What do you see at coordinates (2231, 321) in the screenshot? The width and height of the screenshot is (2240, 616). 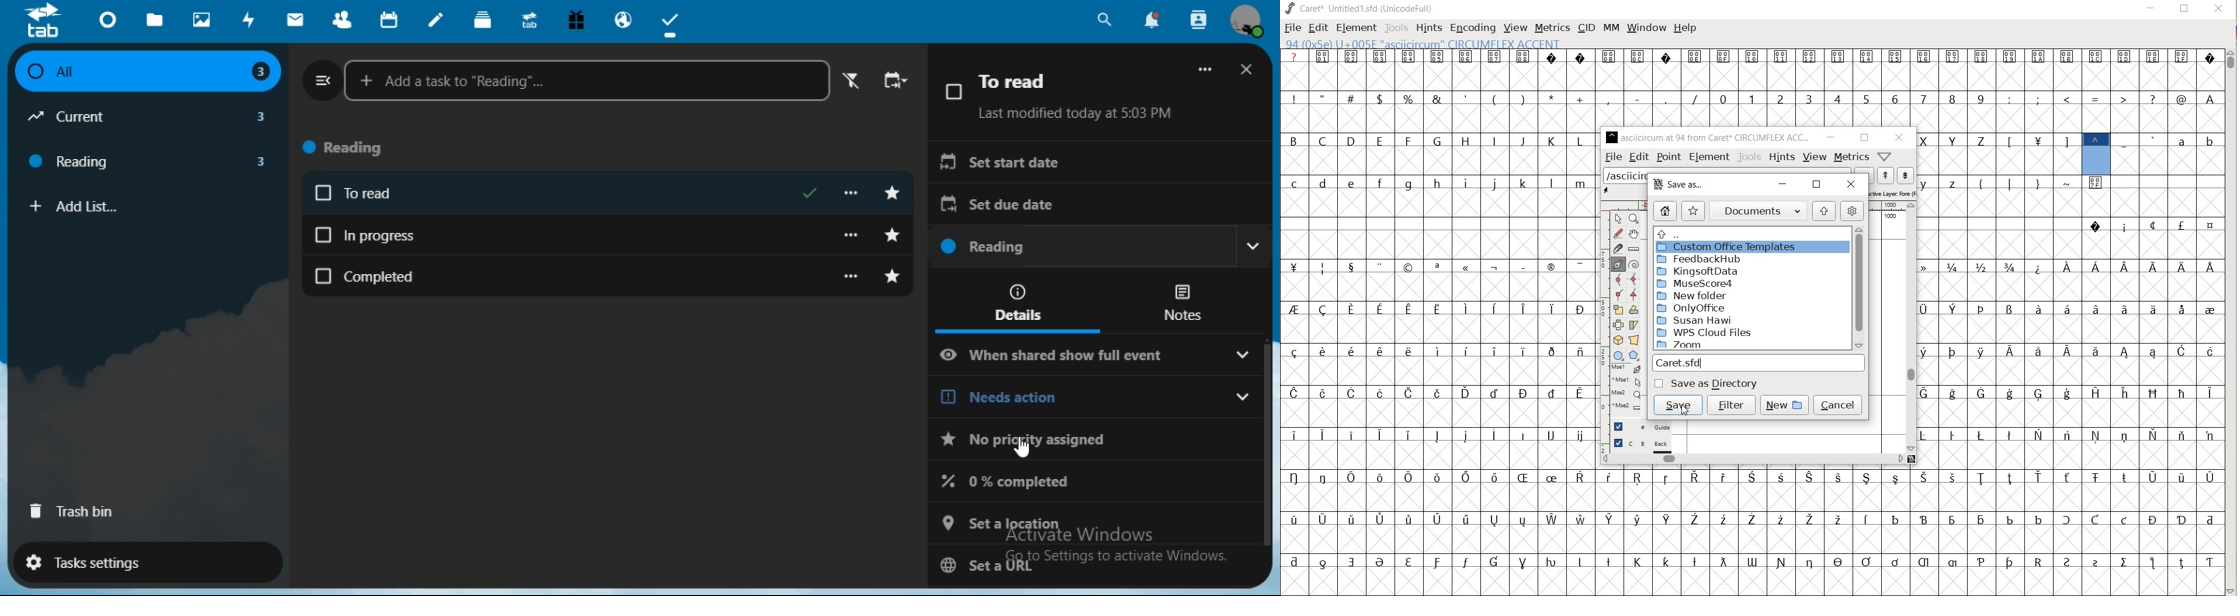 I see `SCROLLBAR` at bounding box center [2231, 321].